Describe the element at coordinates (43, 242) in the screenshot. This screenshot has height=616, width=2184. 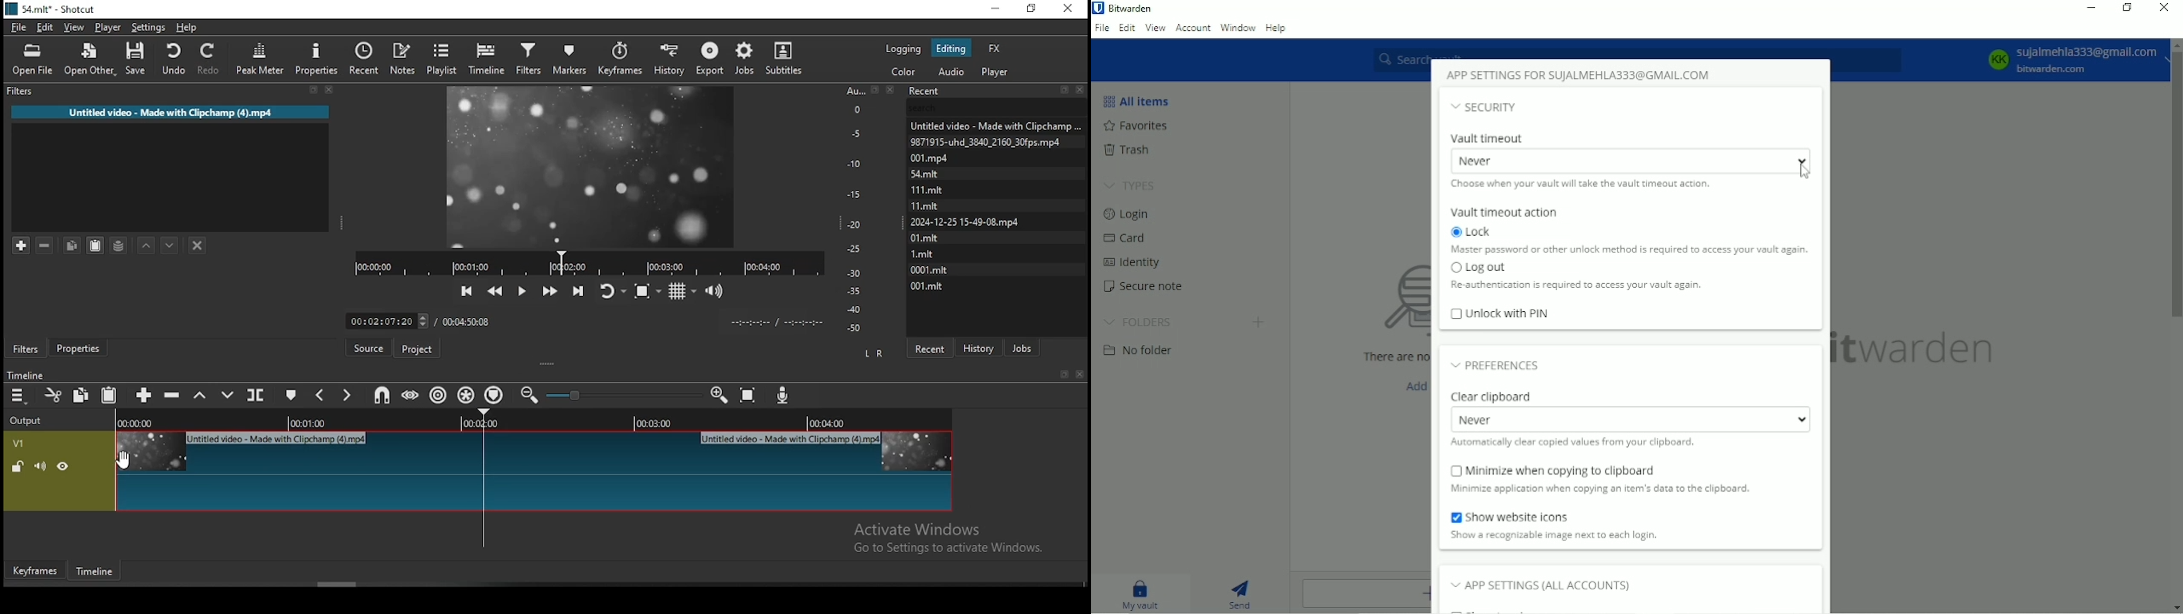
I see `remove selected filters` at that location.